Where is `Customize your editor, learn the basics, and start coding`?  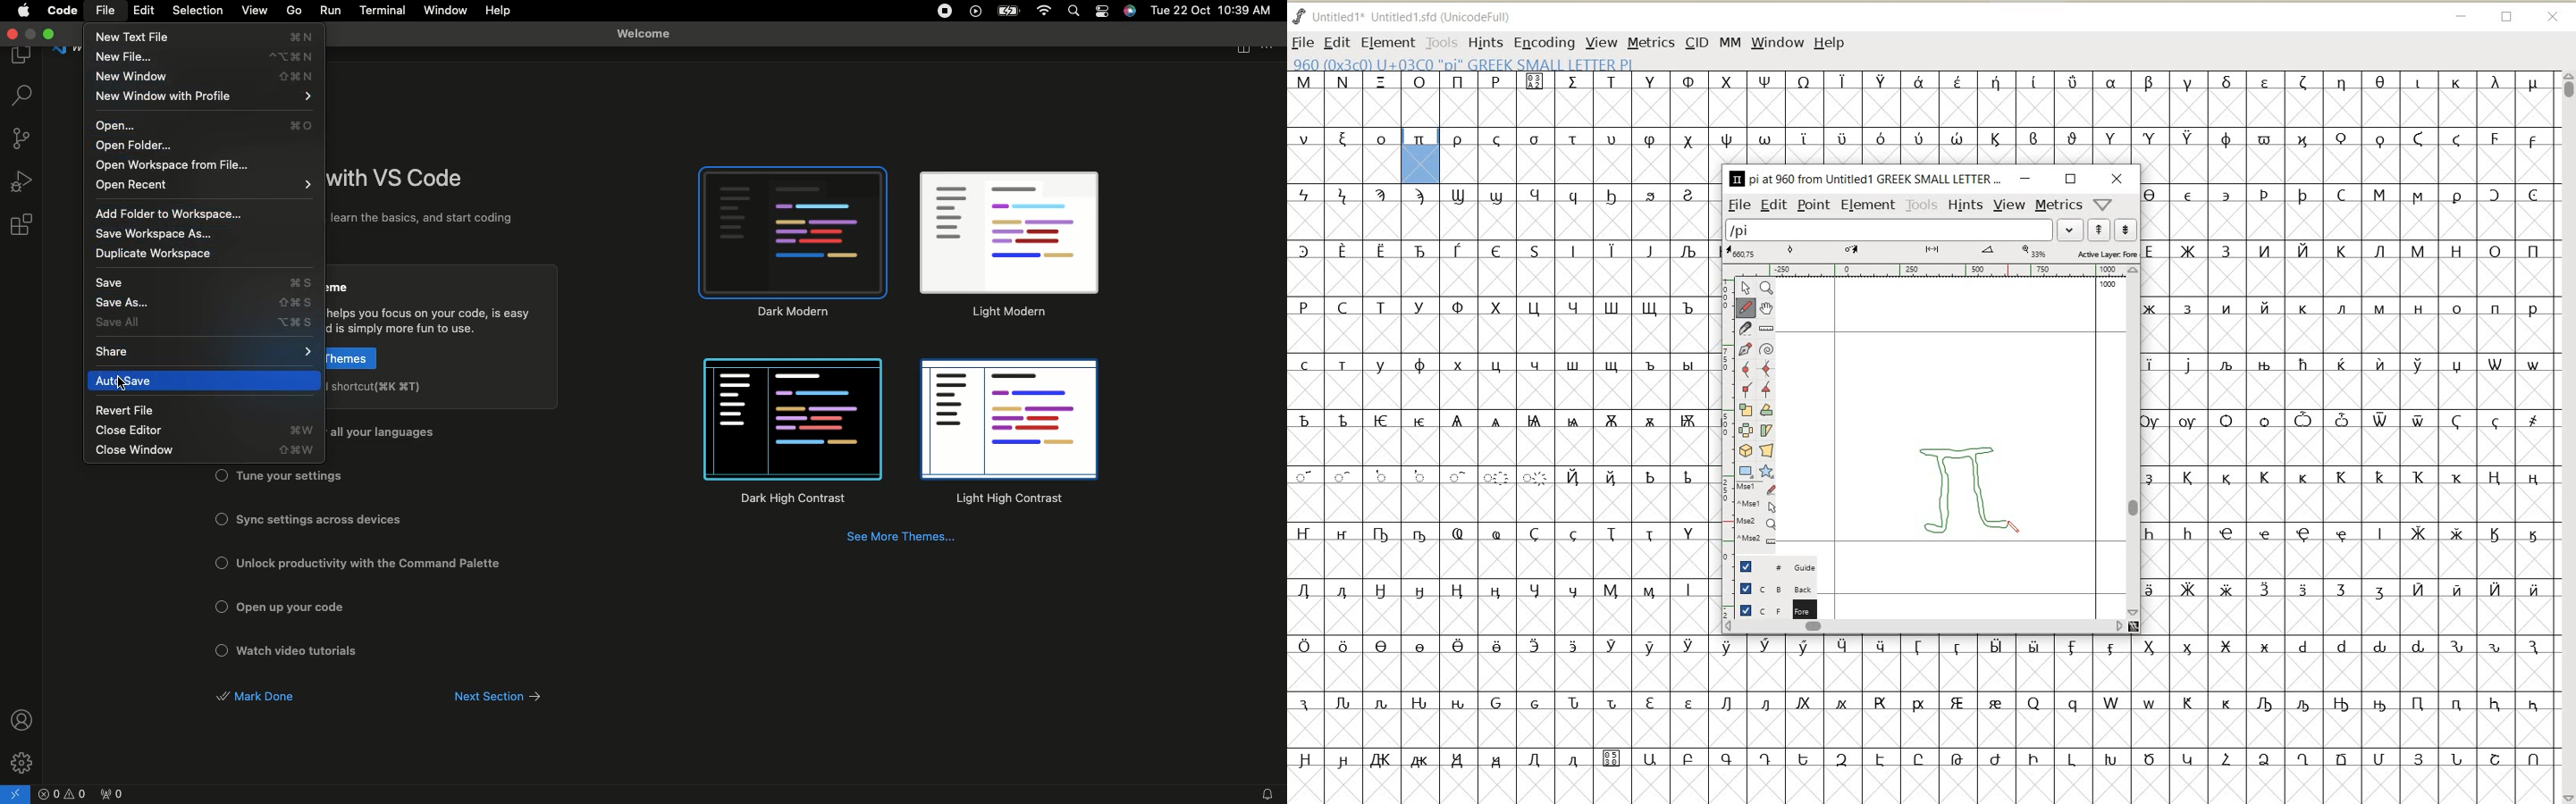
Customize your editor, learn the basics, and start coding is located at coordinates (426, 220).